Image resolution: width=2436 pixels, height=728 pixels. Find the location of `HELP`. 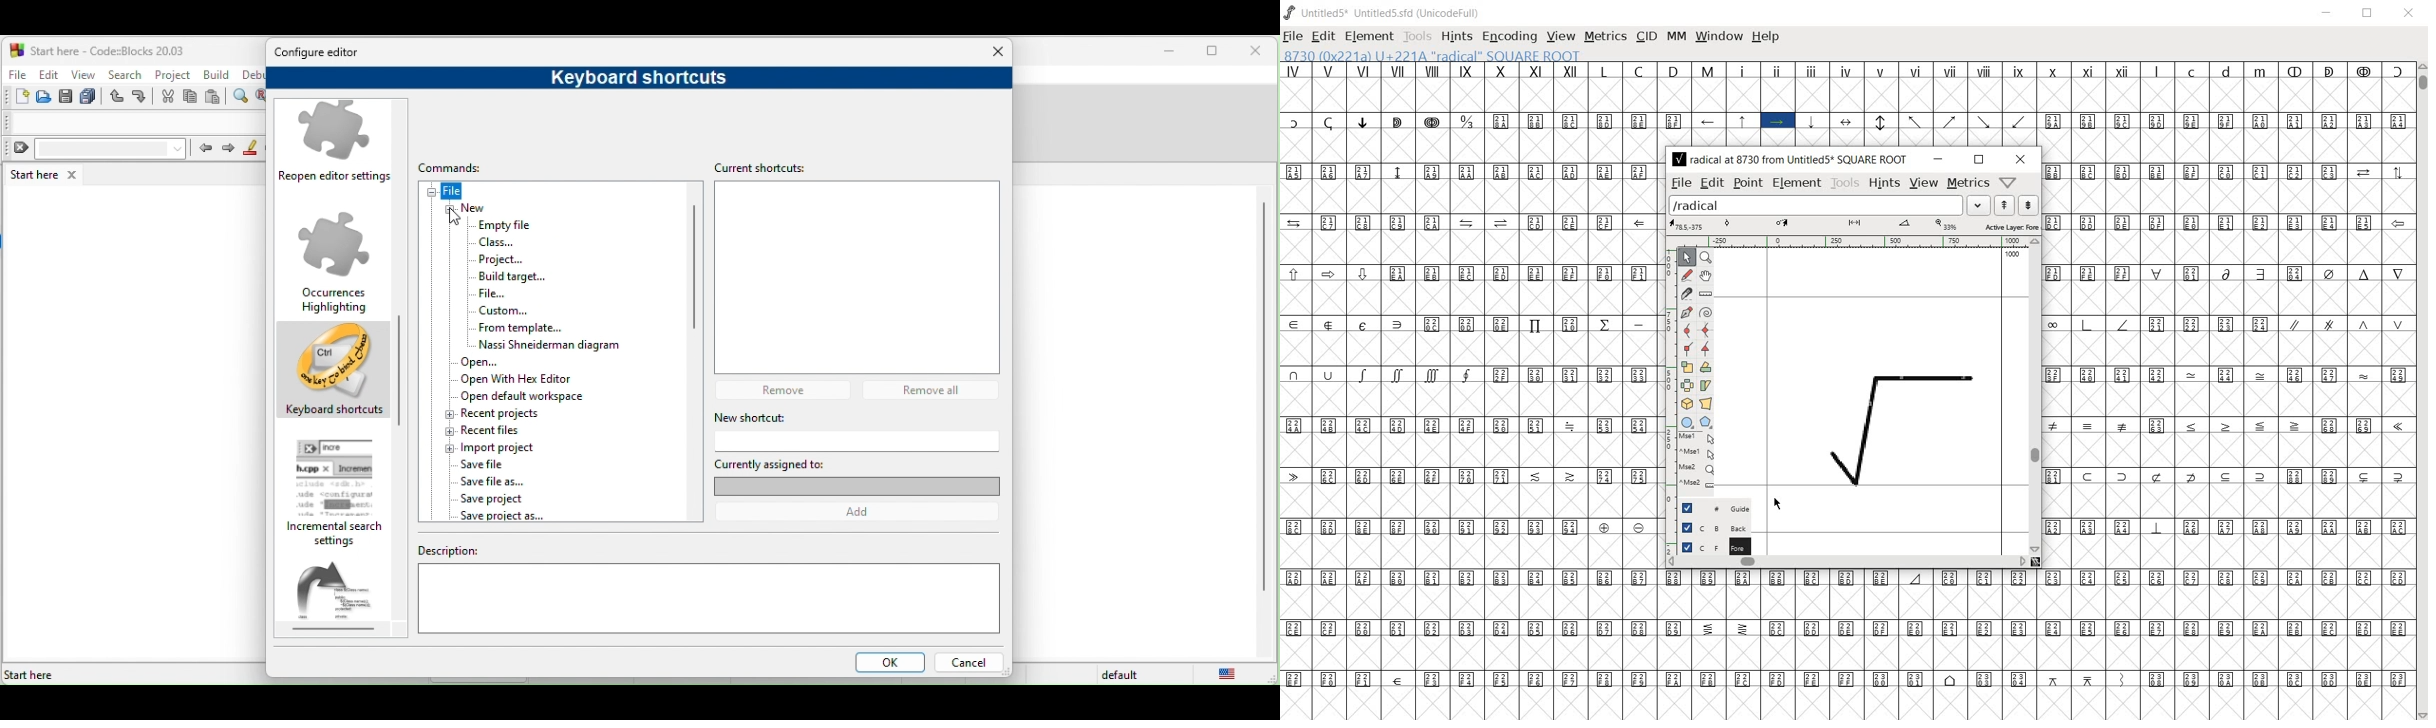

HELP is located at coordinates (1766, 37).